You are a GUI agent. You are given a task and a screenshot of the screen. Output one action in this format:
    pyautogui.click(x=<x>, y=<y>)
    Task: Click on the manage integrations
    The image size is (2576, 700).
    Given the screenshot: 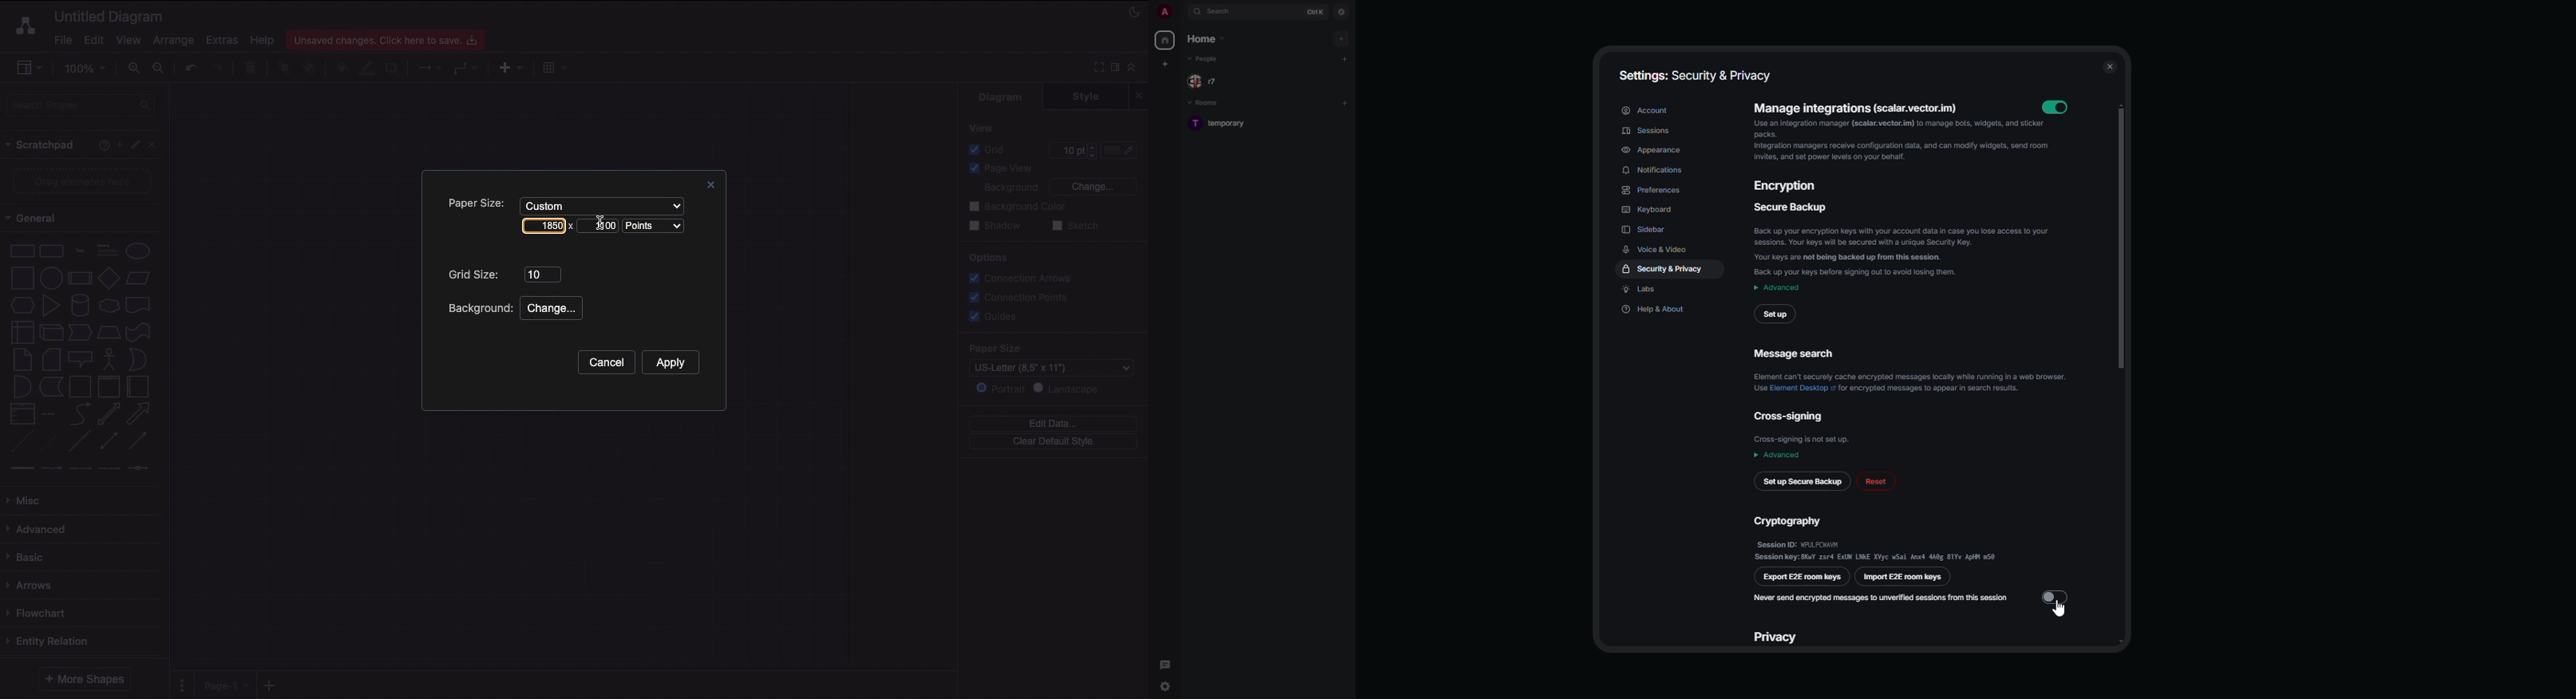 What is the action you would take?
    pyautogui.click(x=1894, y=133)
    